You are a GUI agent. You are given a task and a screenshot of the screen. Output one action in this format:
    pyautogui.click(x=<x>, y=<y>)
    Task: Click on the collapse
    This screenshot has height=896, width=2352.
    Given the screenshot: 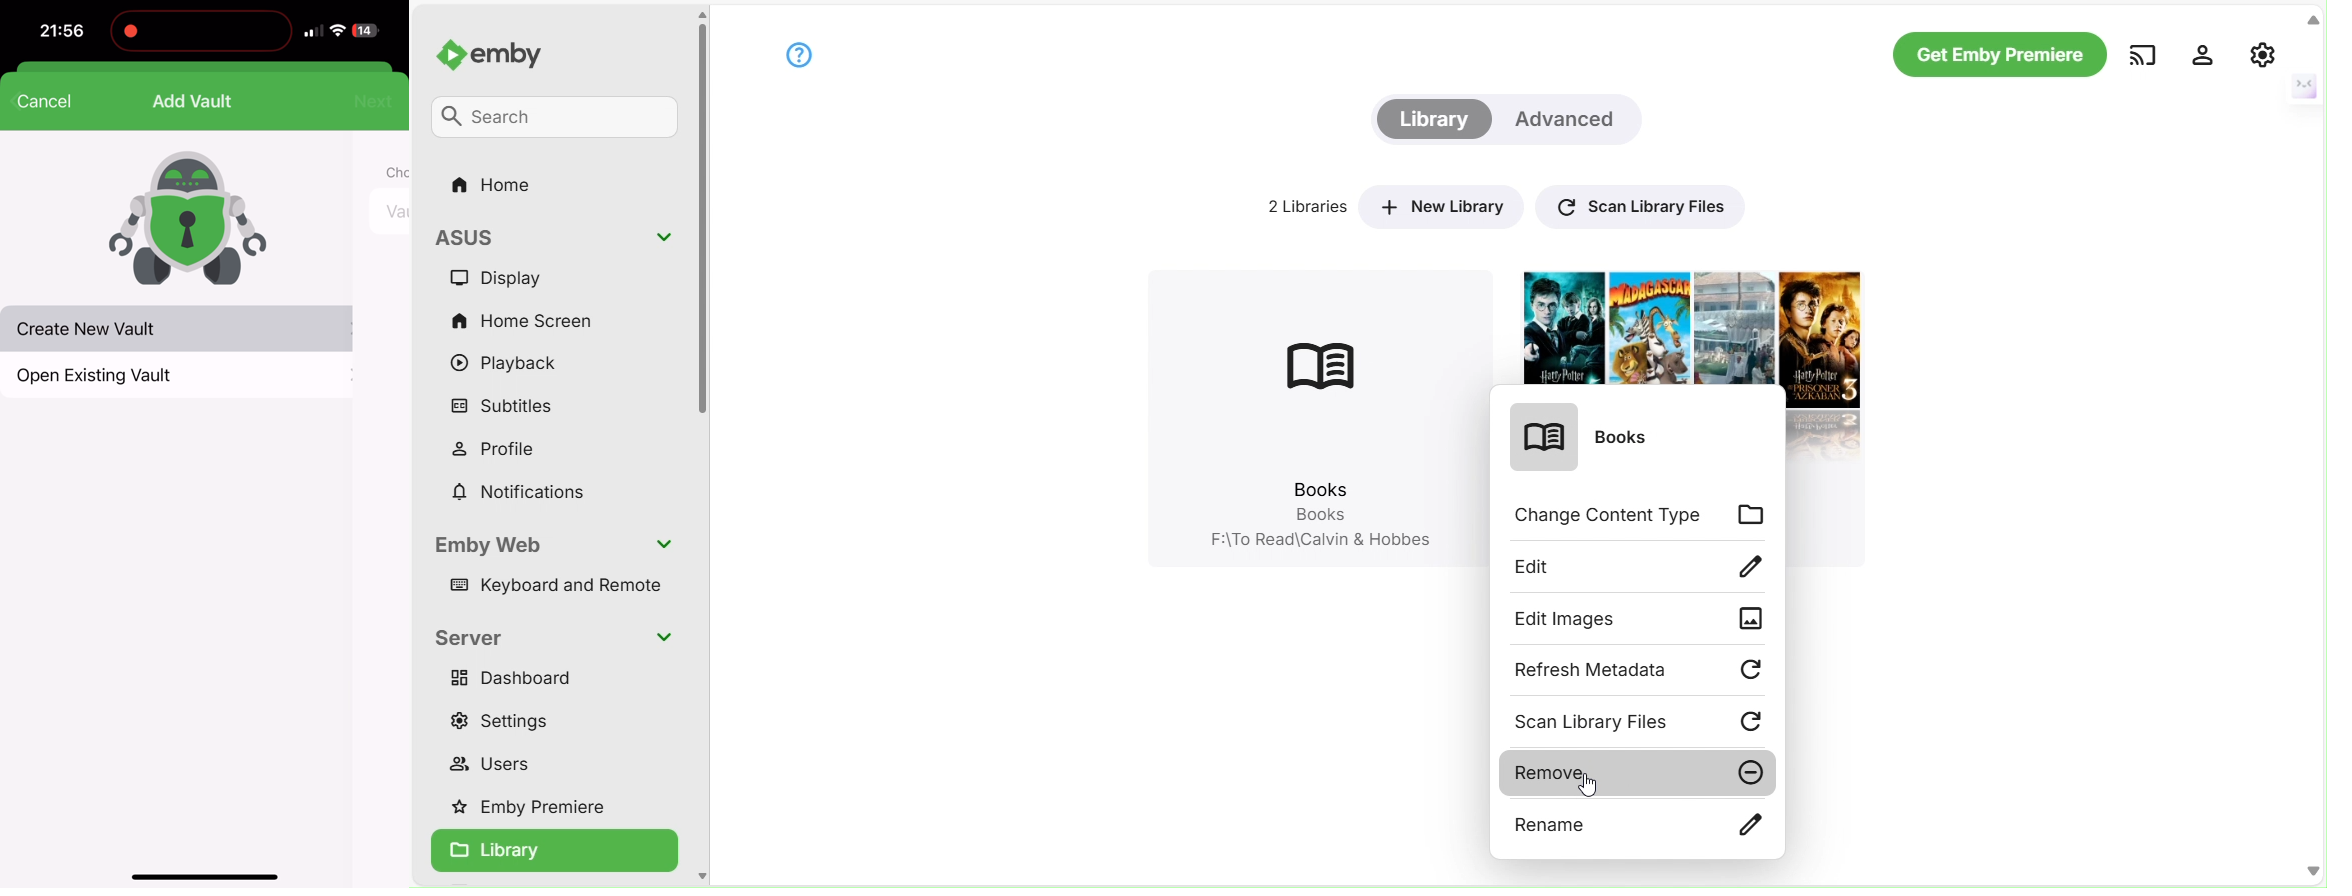 What is the action you would take?
    pyautogui.click(x=2313, y=20)
    